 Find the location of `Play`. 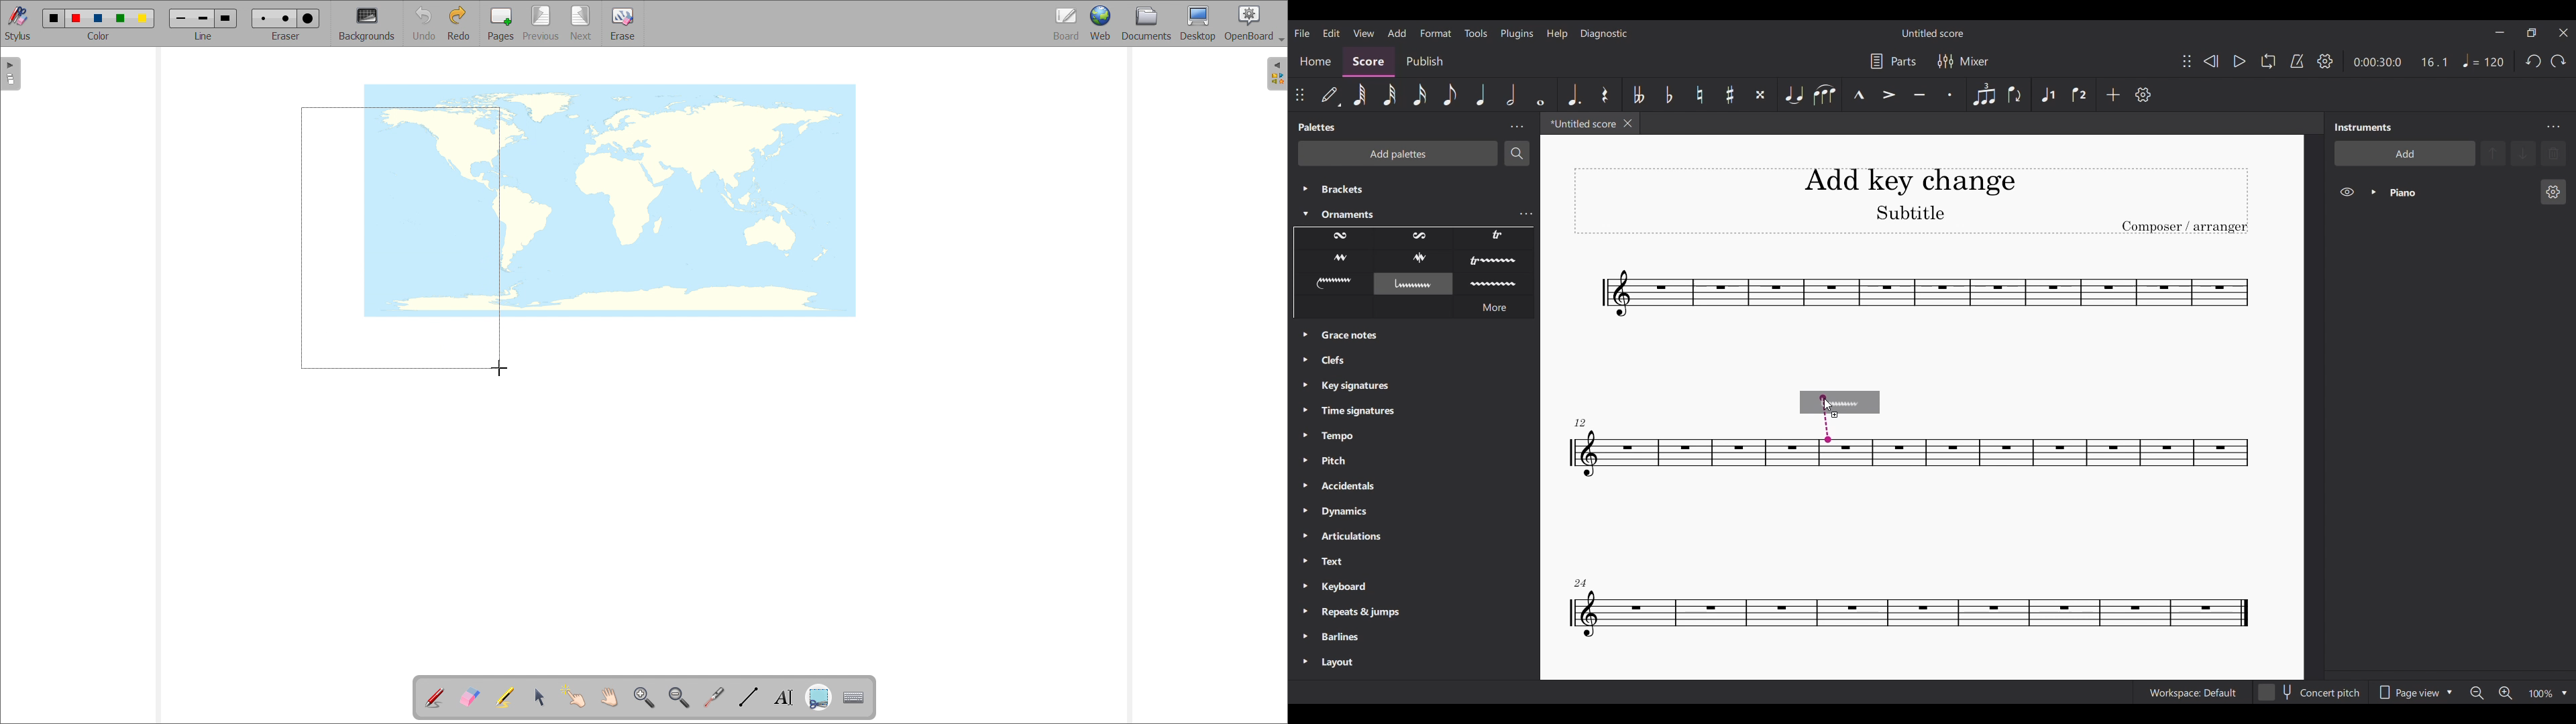

Play is located at coordinates (2239, 62).